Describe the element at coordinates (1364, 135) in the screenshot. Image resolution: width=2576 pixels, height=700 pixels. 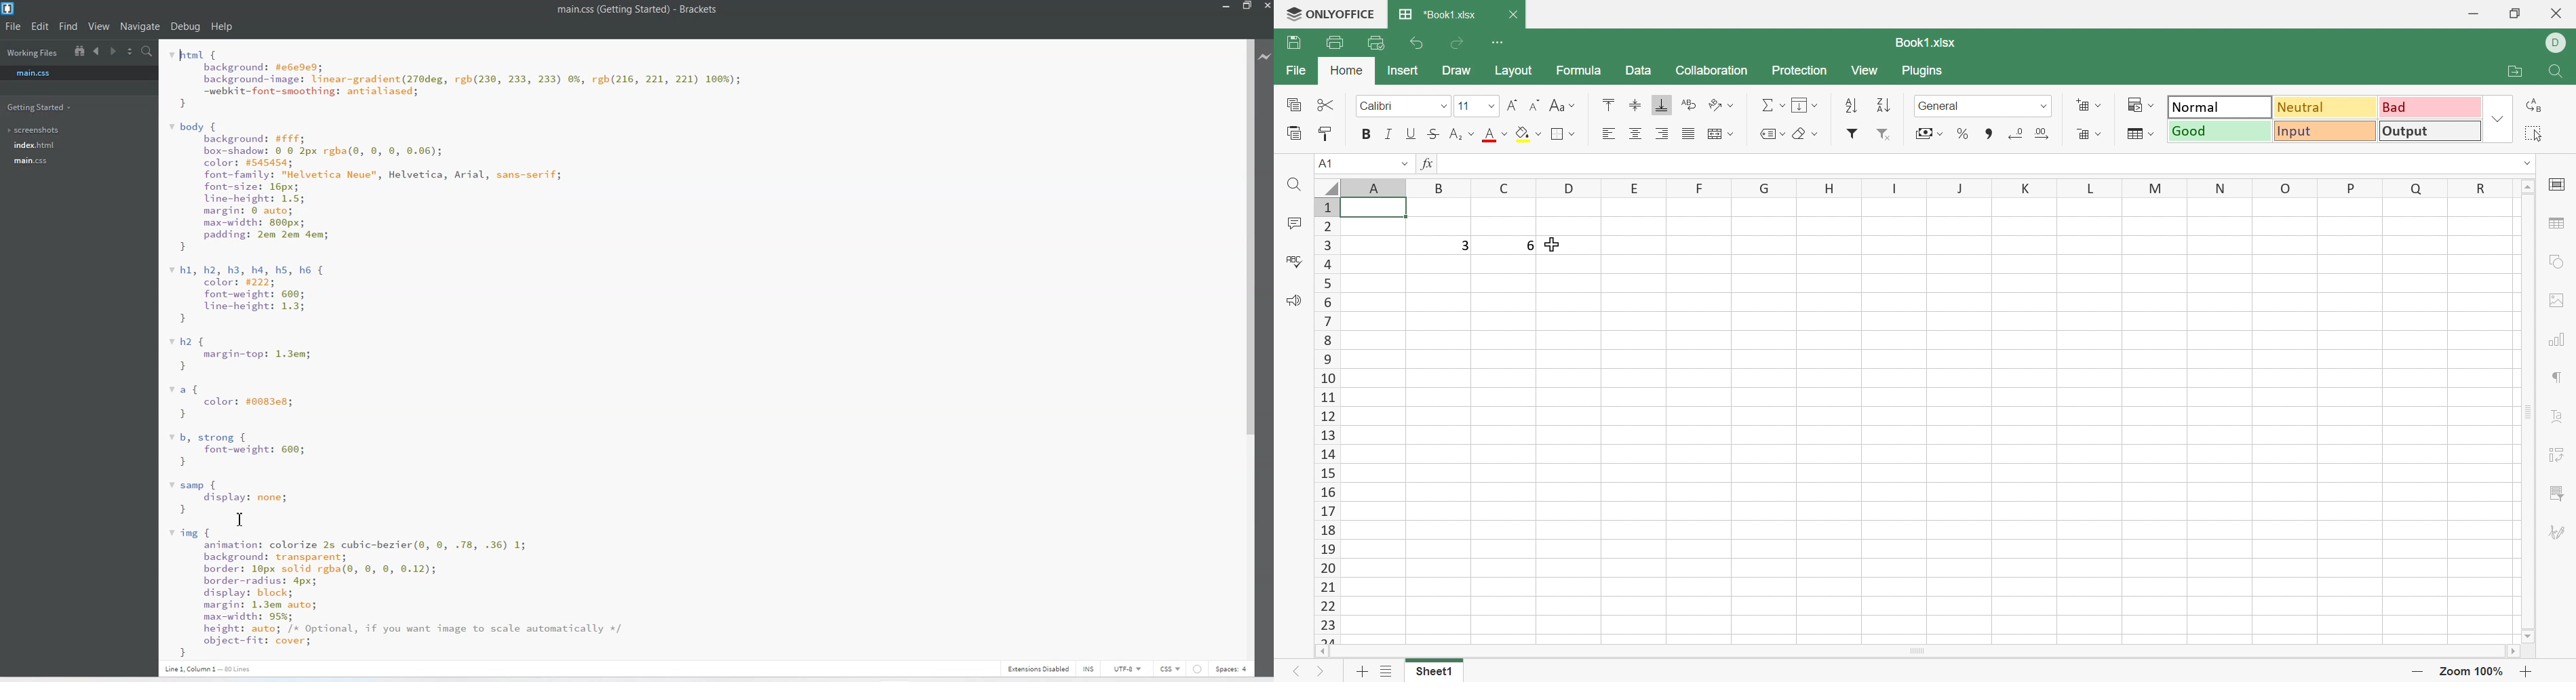
I see `Bold` at that location.